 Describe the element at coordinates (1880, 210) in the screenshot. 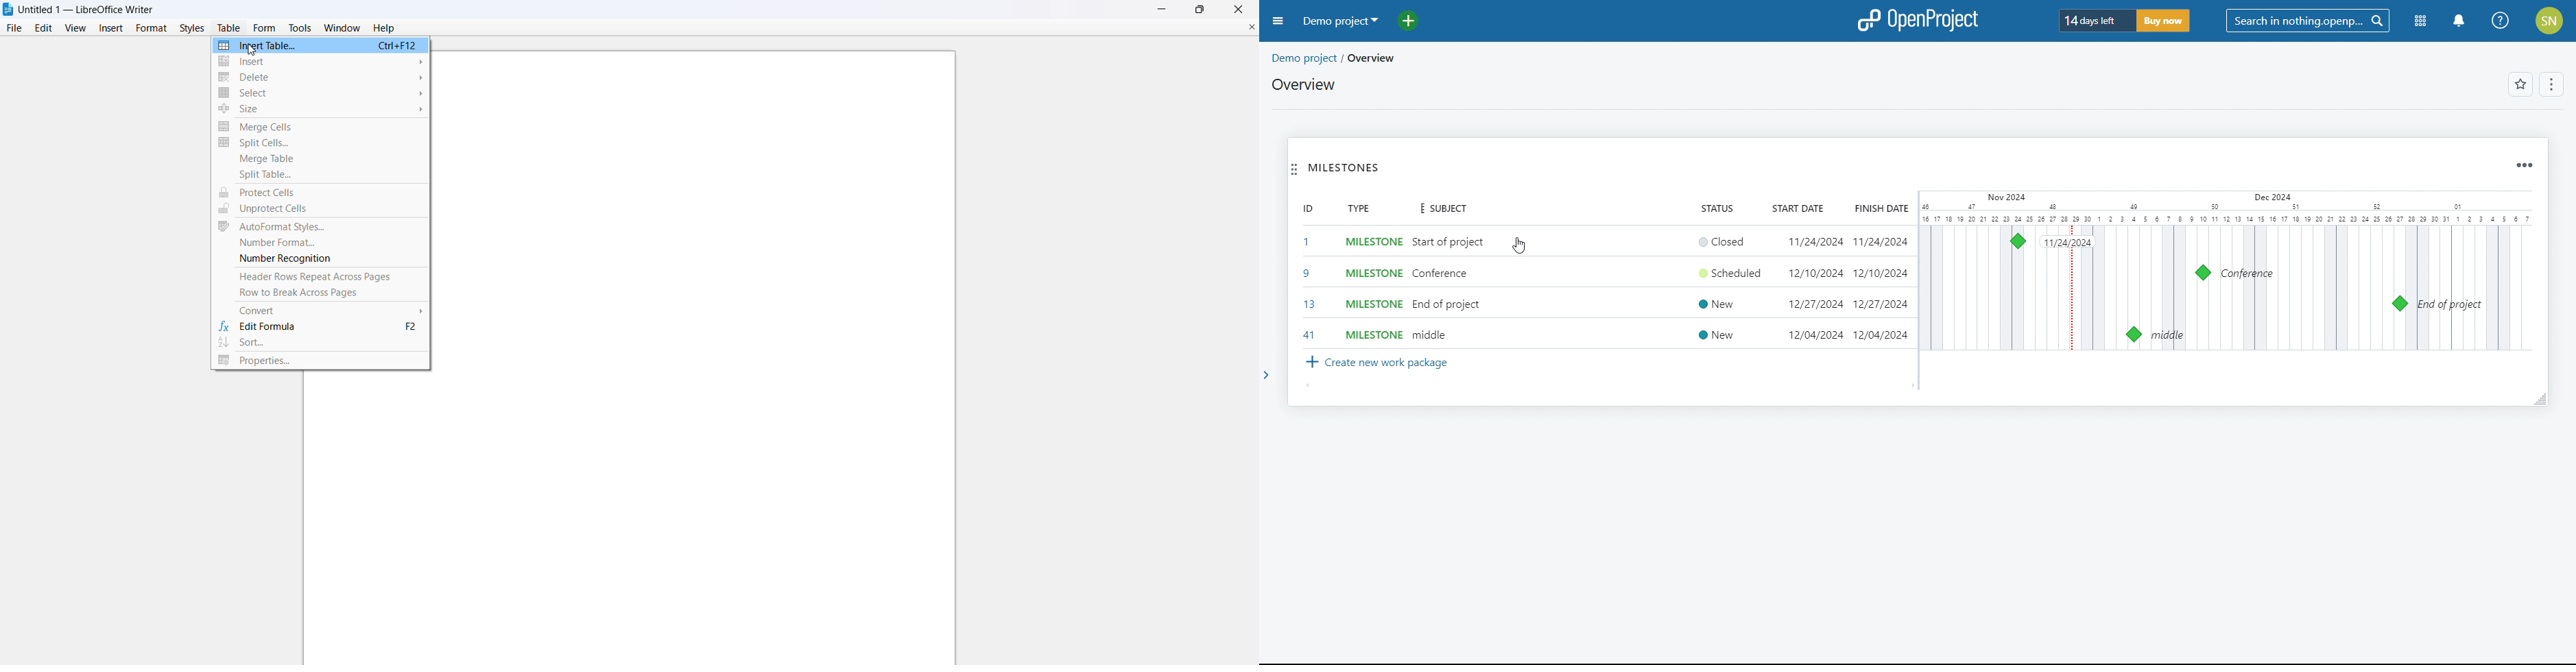

I see `finish date` at that location.